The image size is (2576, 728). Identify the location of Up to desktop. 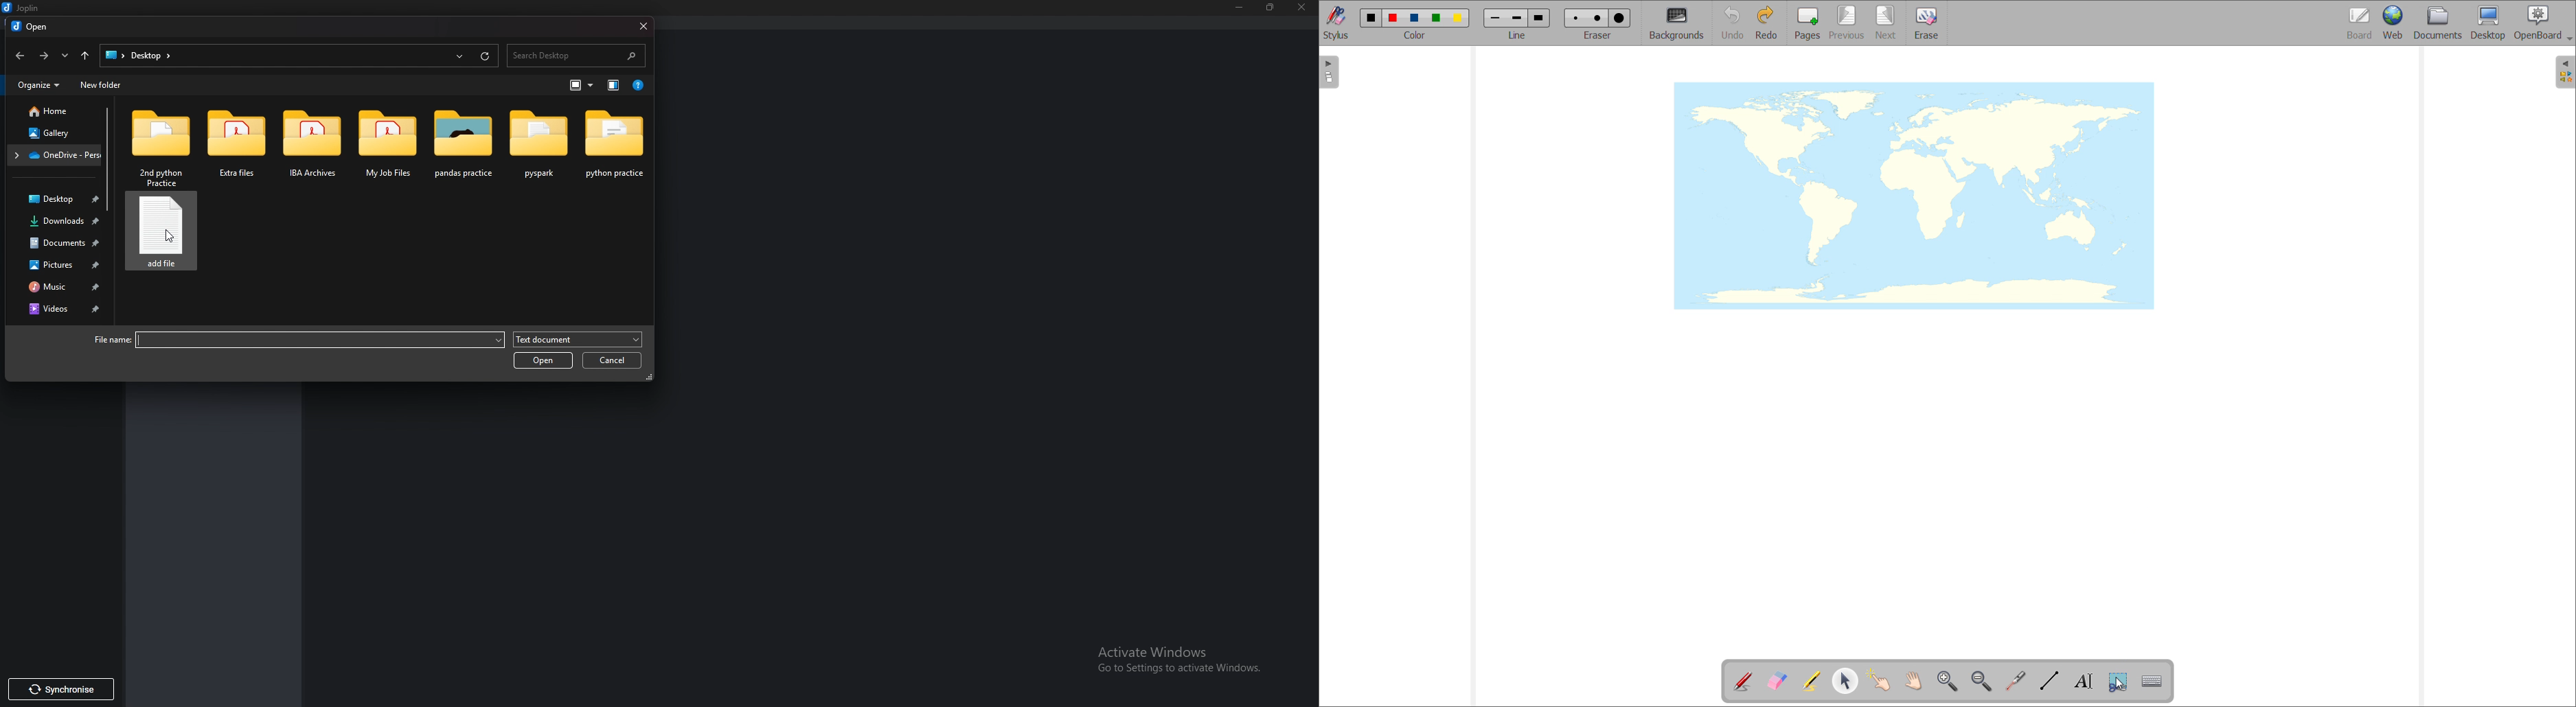
(86, 55).